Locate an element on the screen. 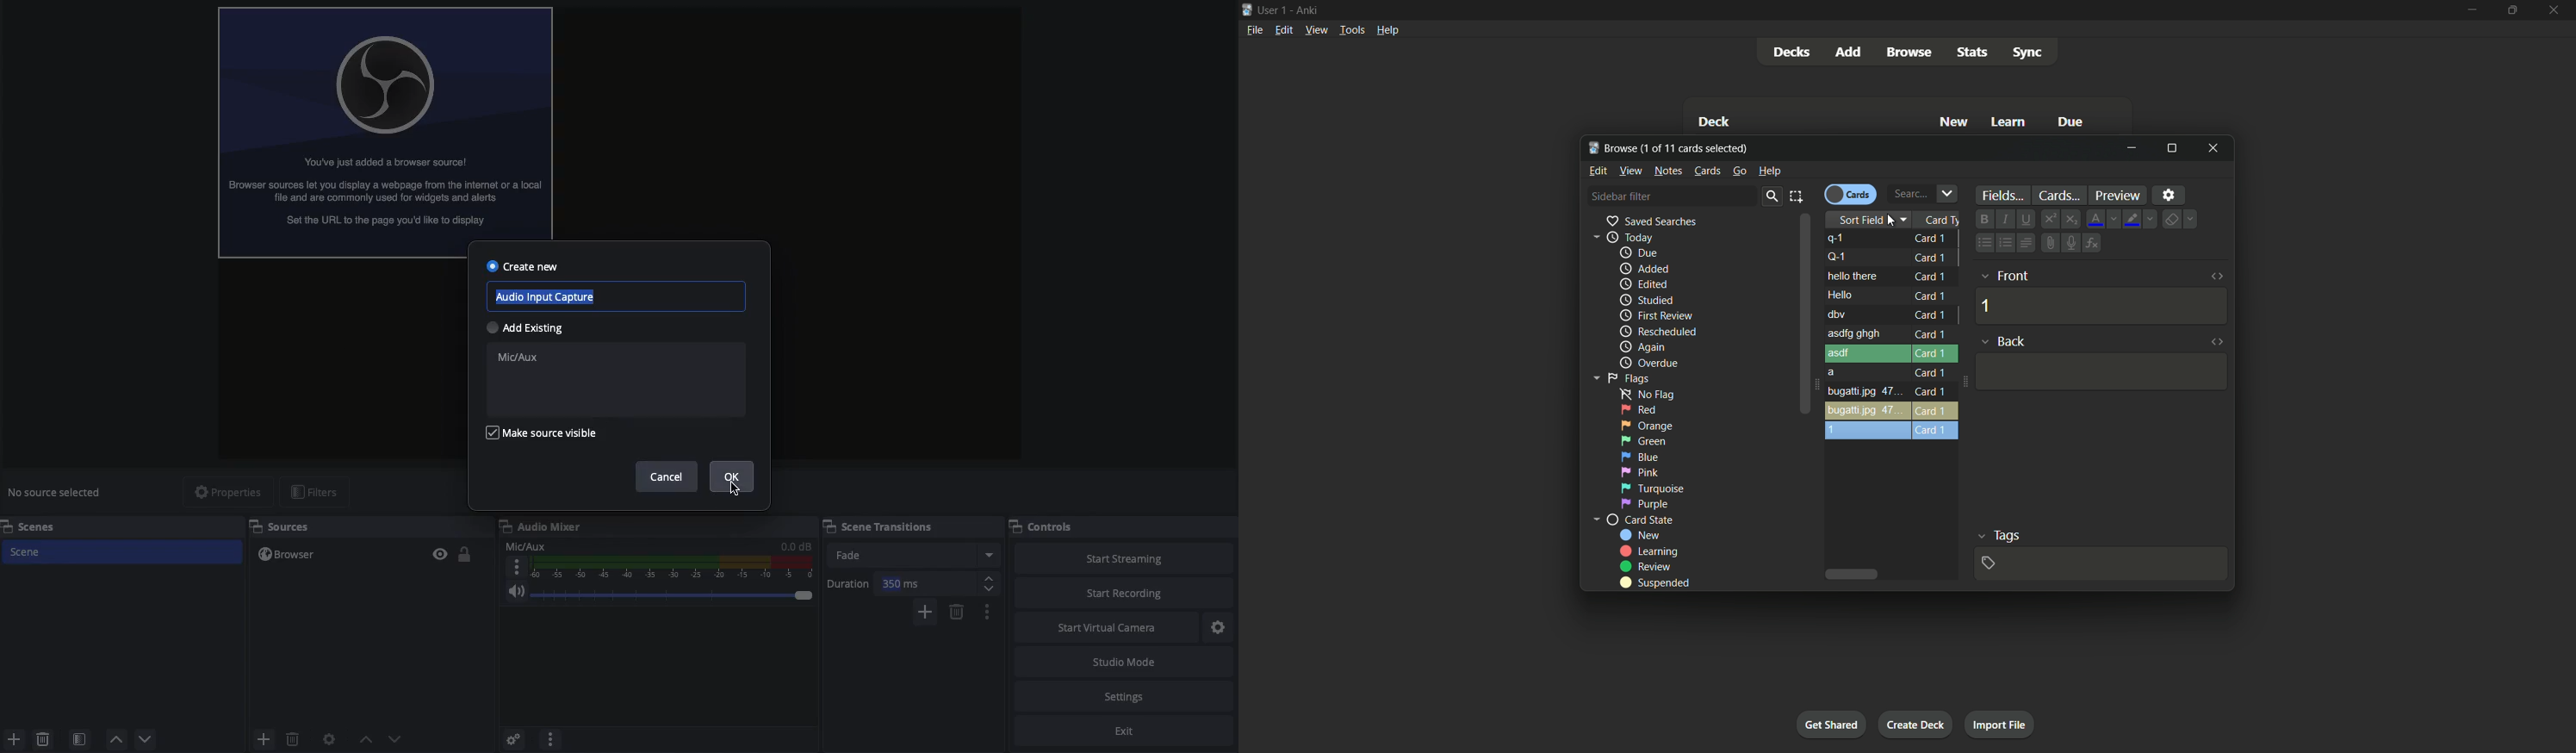  Add is located at coordinates (14, 739).